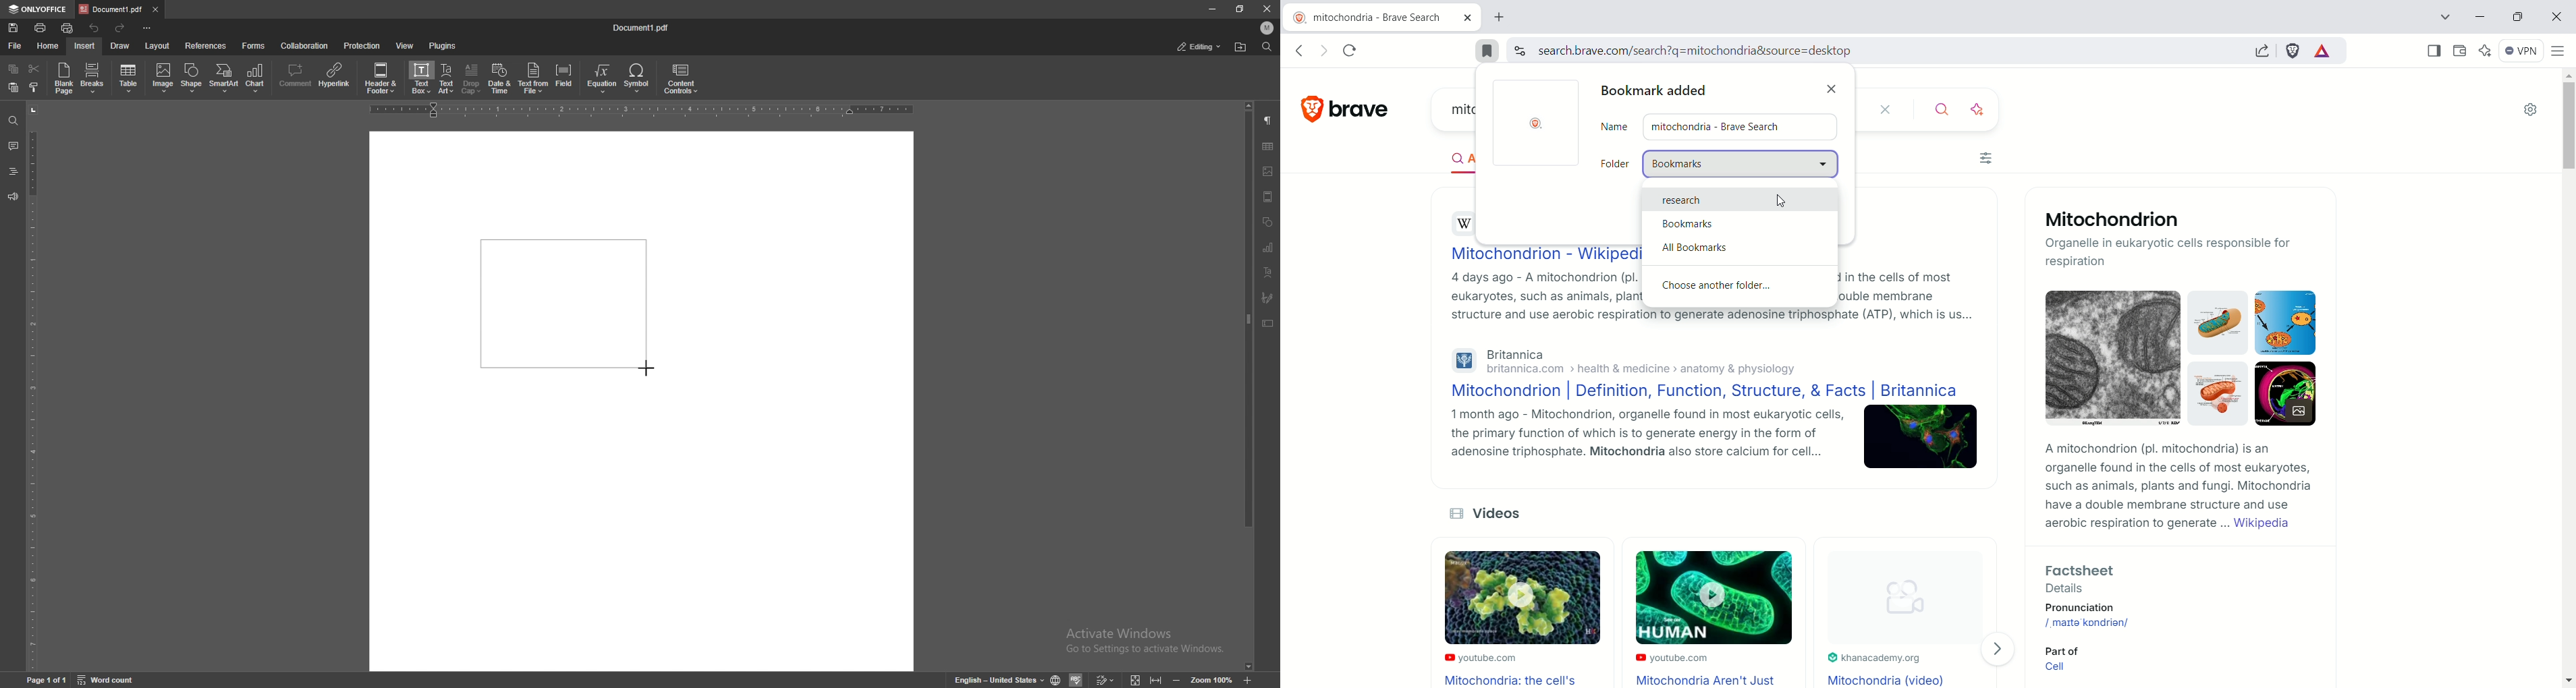  Describe the element at coordinates (257, 78) in the screenshot. I see `chart` at that location.